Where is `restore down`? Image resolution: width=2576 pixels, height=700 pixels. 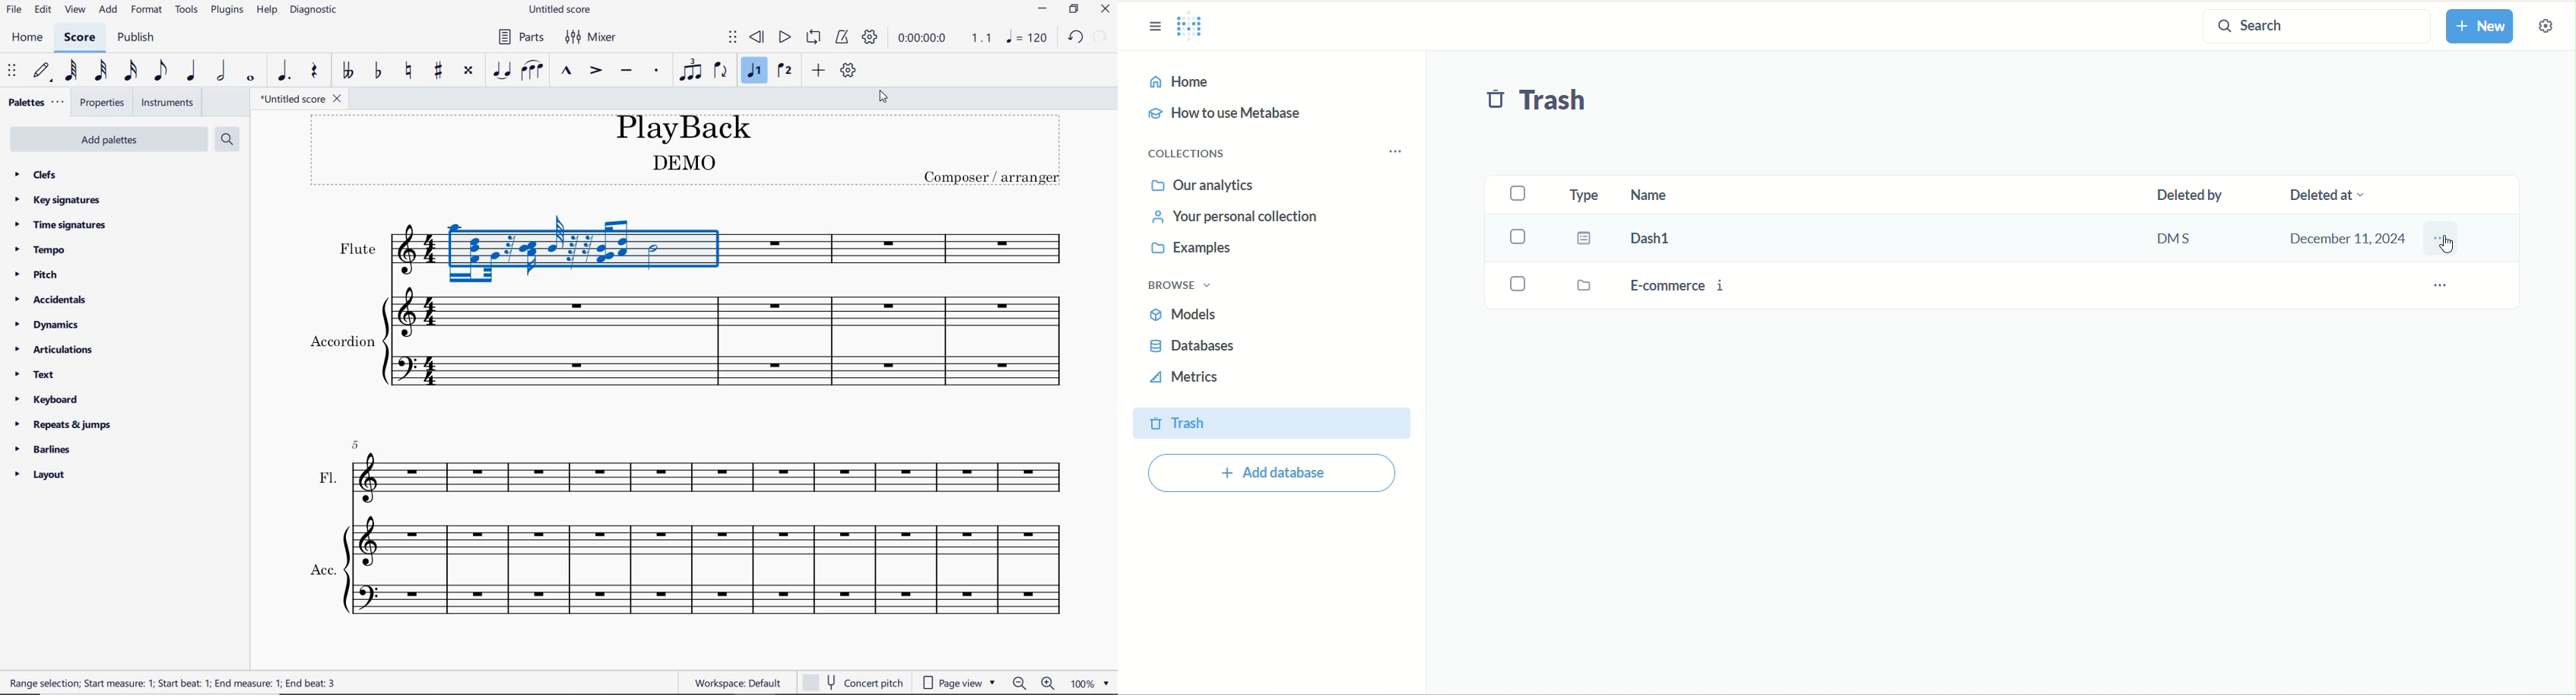
restore down is located at coordinates (1075, 9).